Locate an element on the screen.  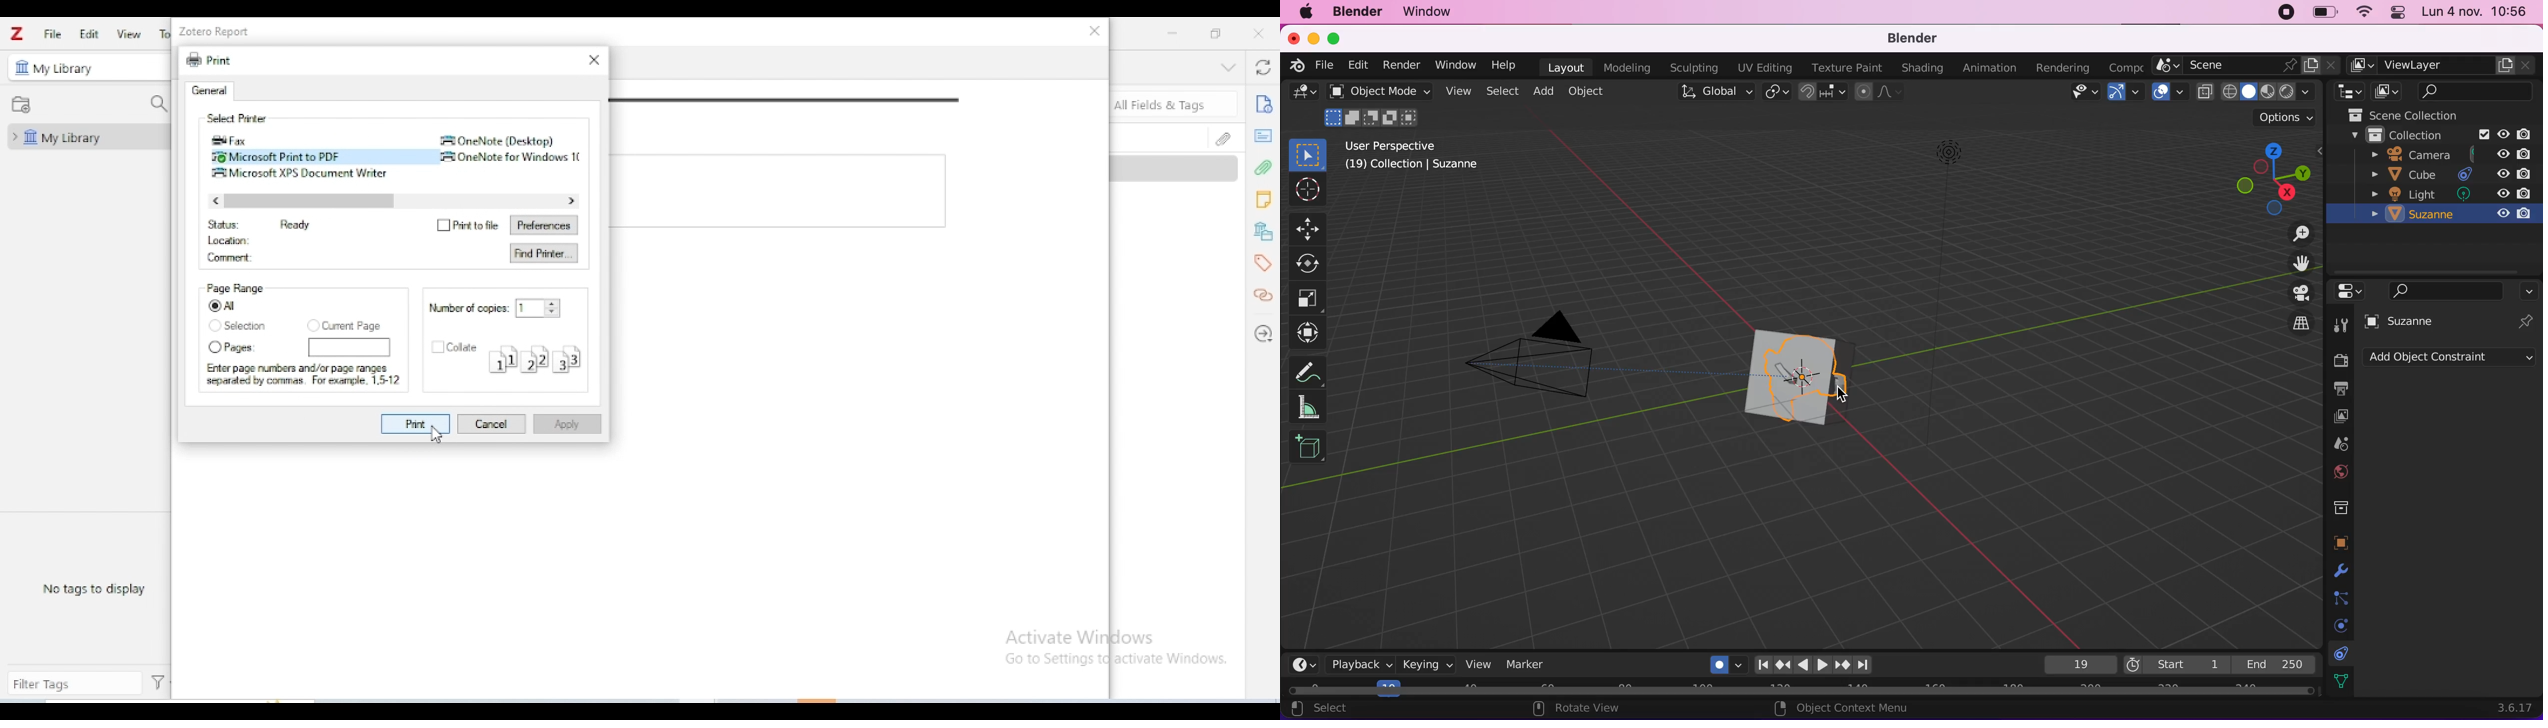
cancel is located at coordinates (492, 424).